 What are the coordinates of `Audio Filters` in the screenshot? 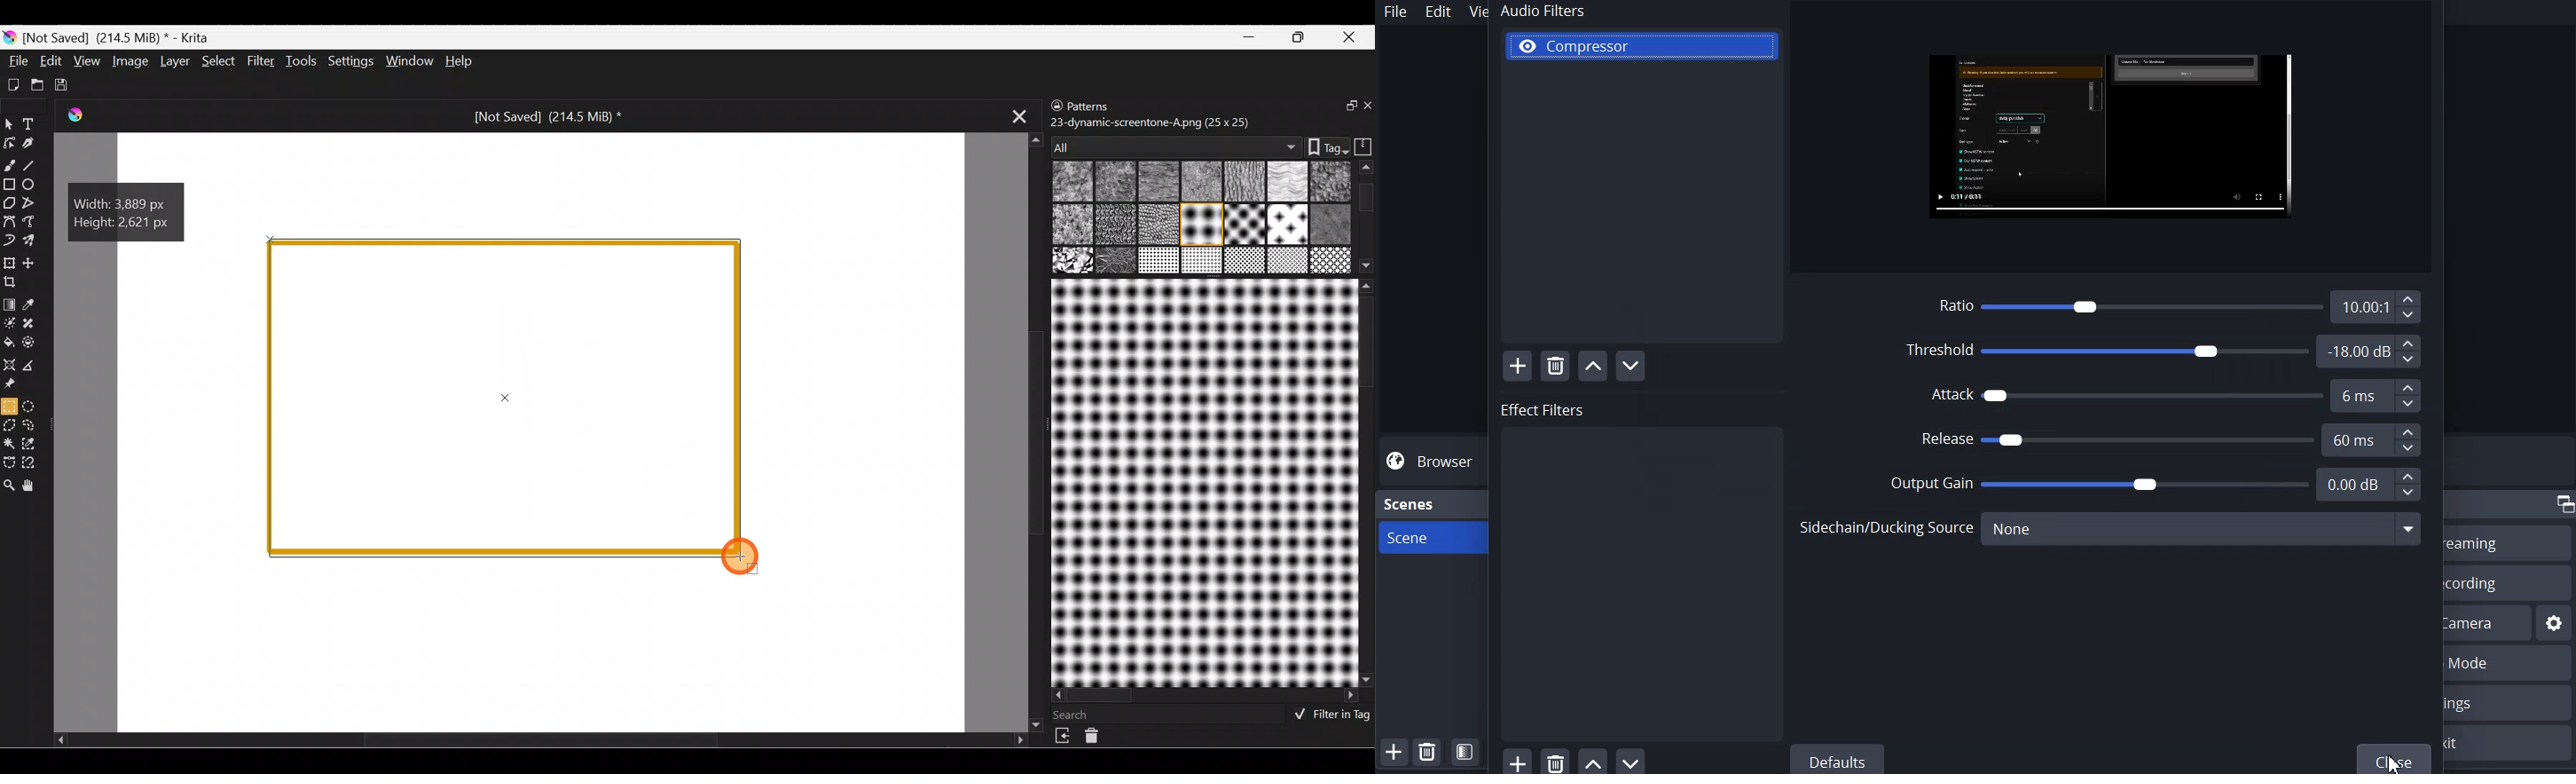 It's located at (1638, 14).